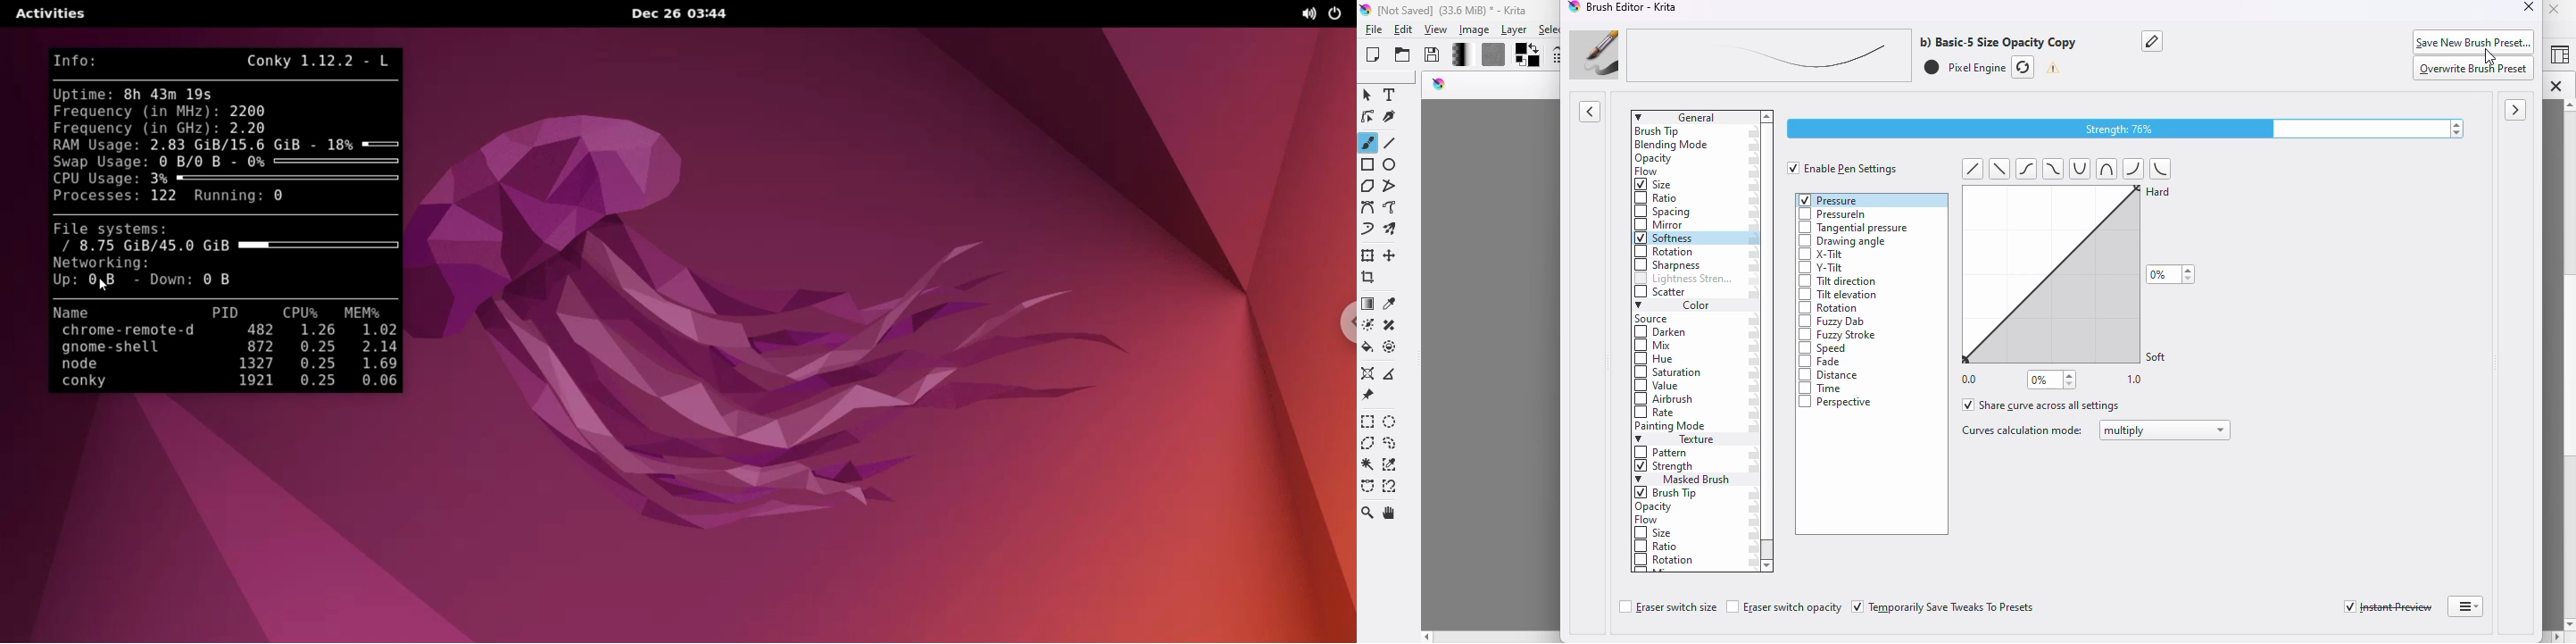  Describe the element at coordinates (2475, 41) in the screenshot. I see `save new brush preset` at that location.